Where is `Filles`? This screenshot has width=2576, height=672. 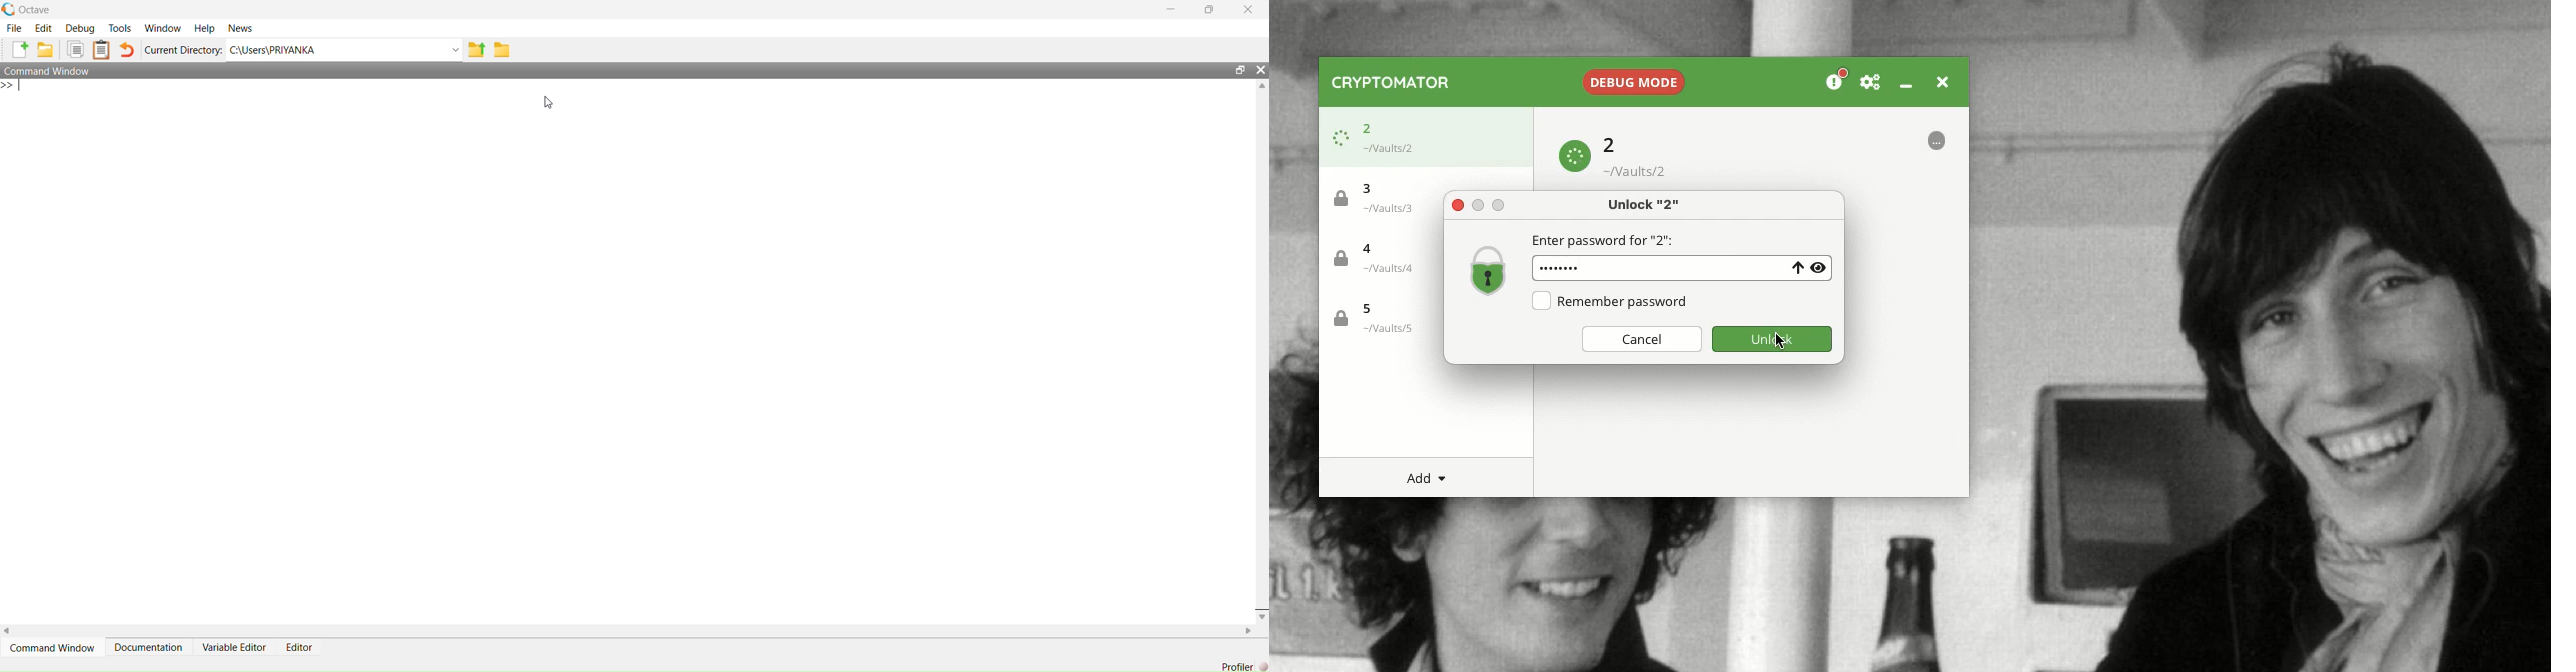
Filles is located at coordinates (77, 50).